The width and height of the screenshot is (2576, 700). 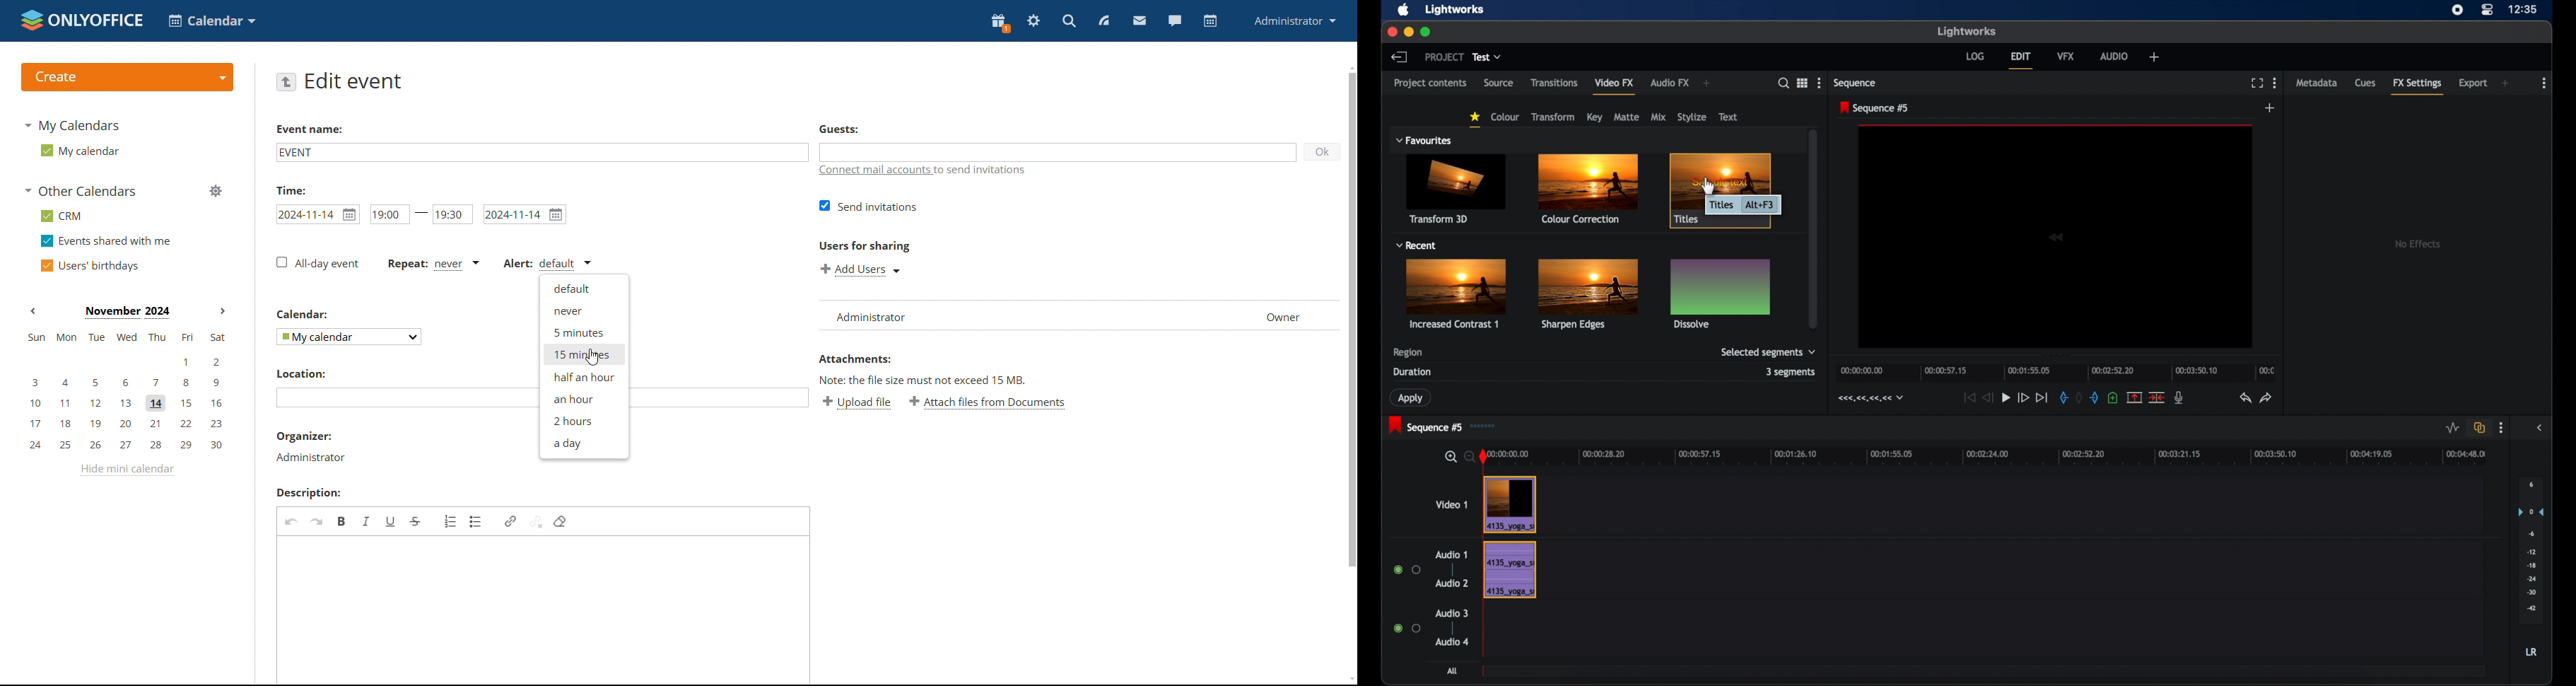 I want to click on transform, so click(x=1554, y=117).